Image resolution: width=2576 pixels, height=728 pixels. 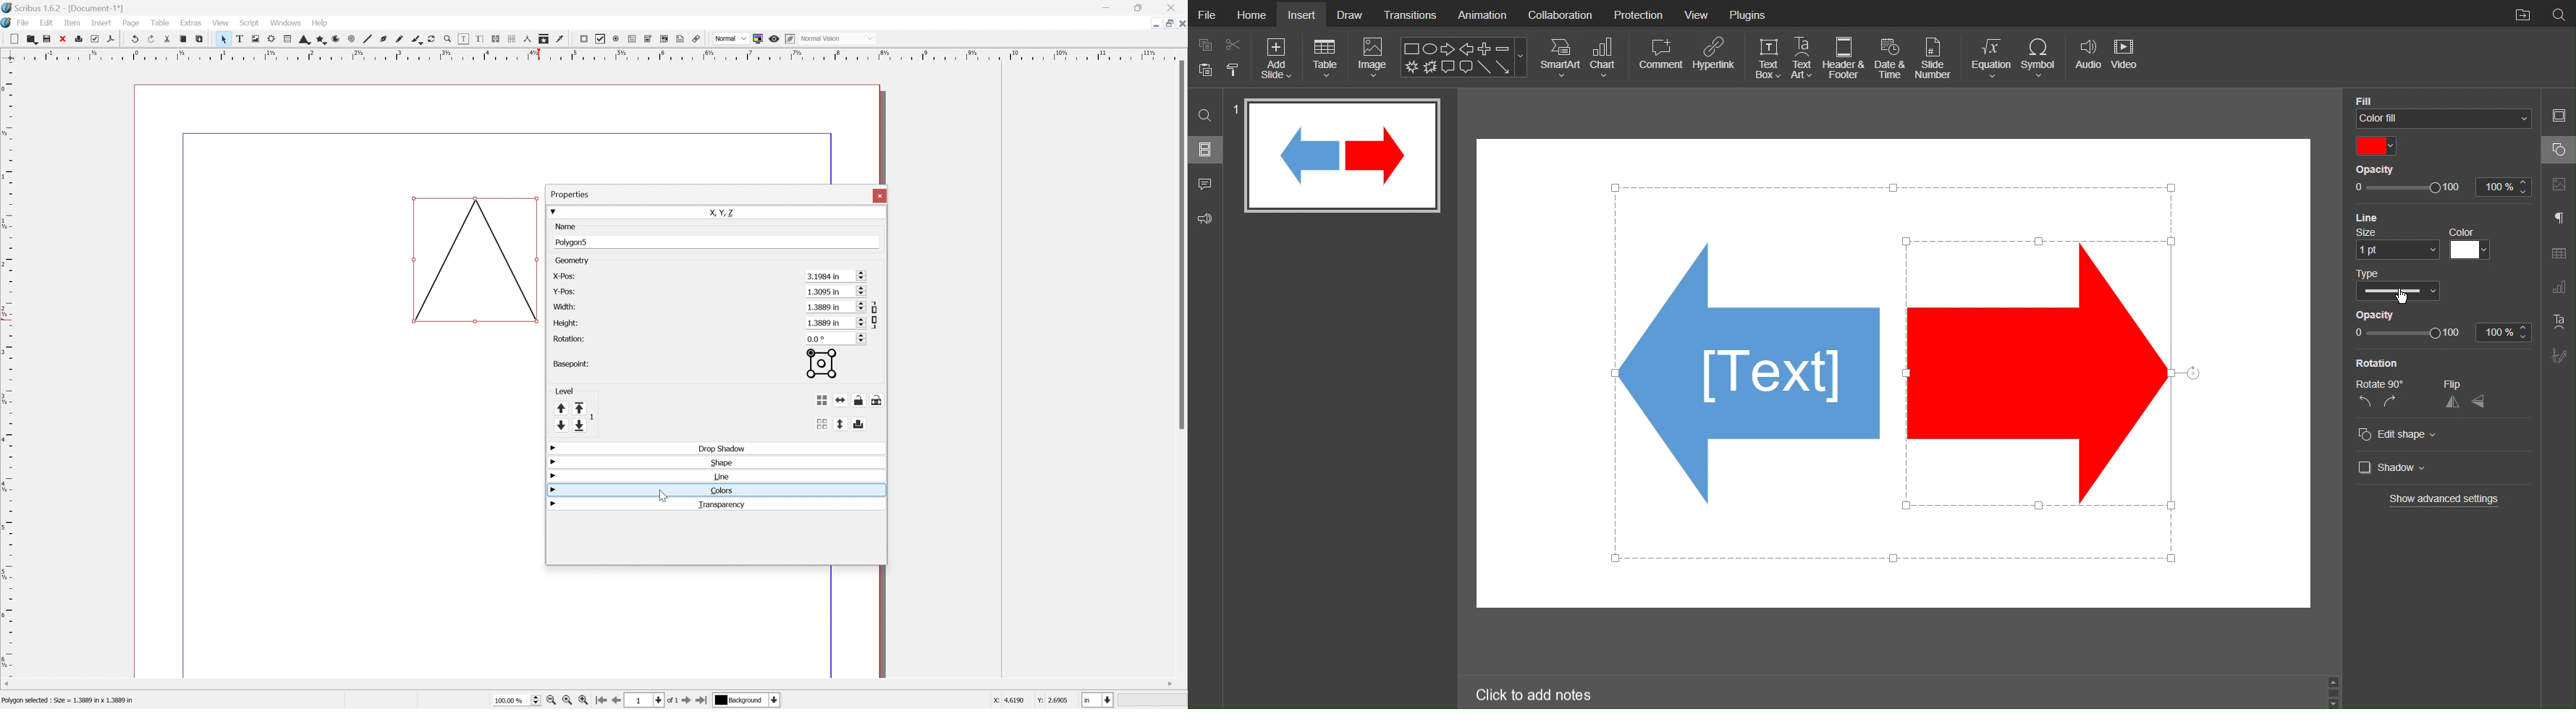 I want to click on Preview mode, so click(x=774, y=39).